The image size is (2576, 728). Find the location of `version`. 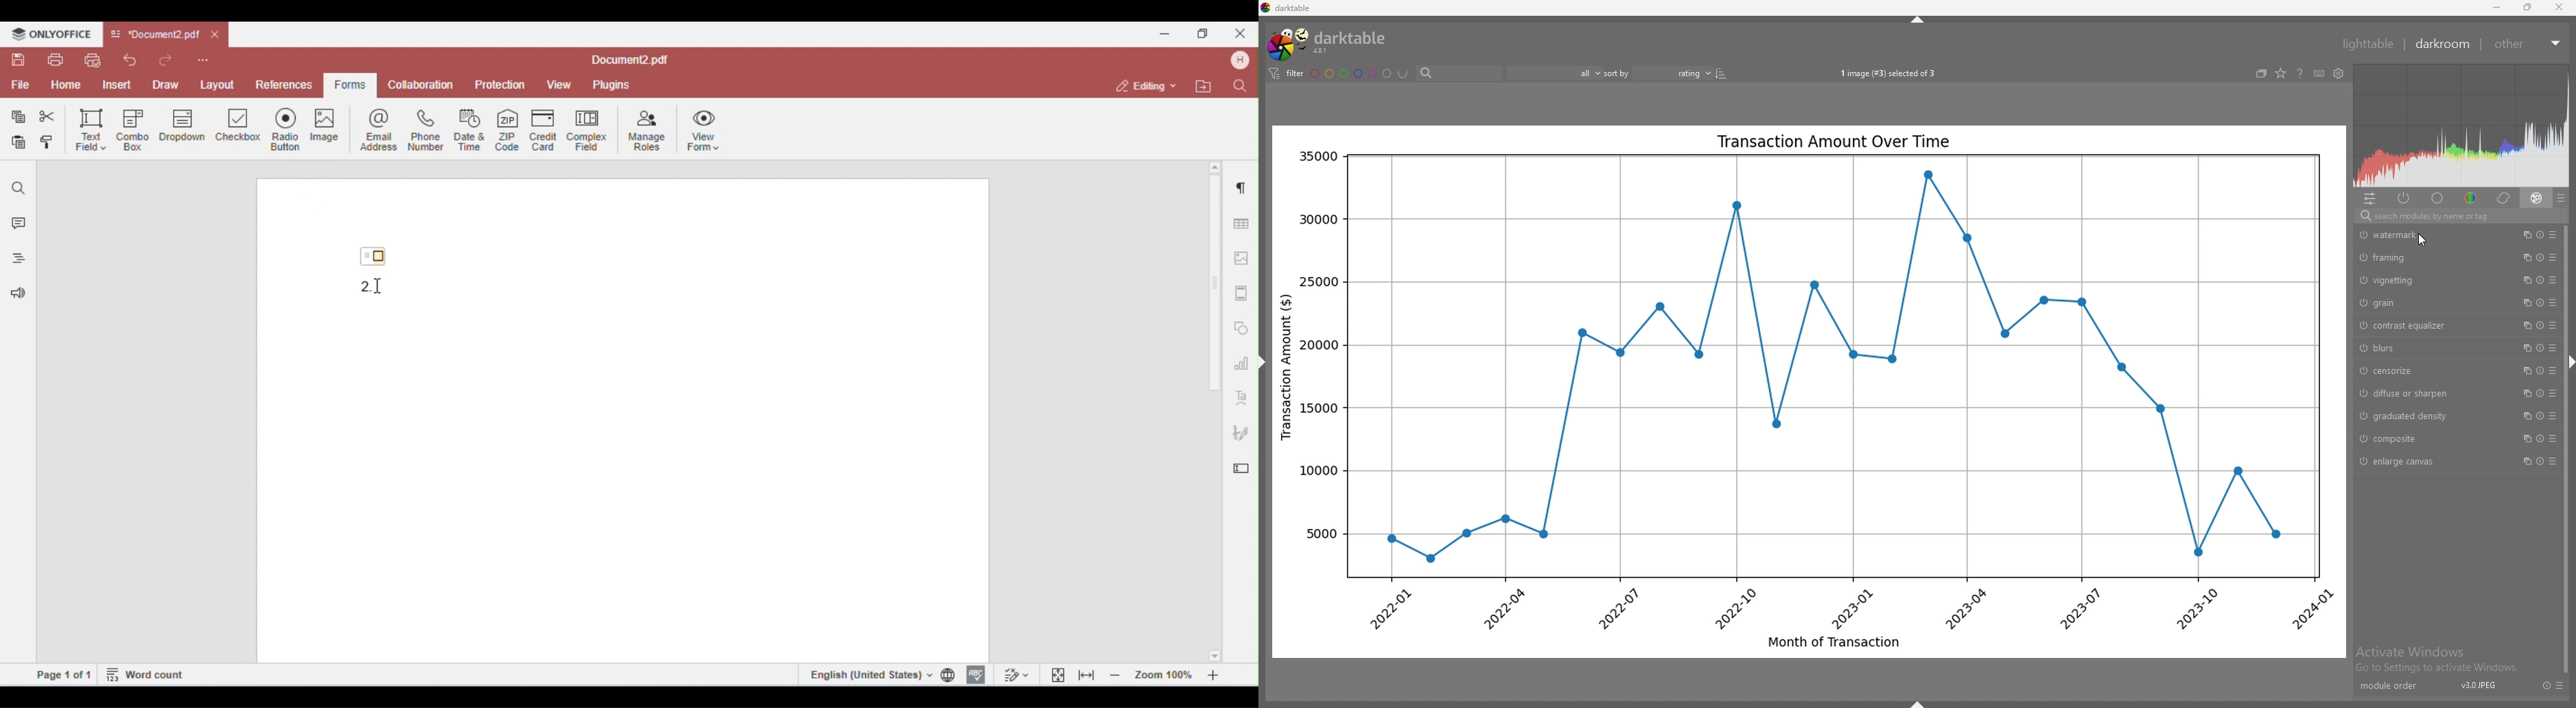

version is located at coordinates (2477, 685).